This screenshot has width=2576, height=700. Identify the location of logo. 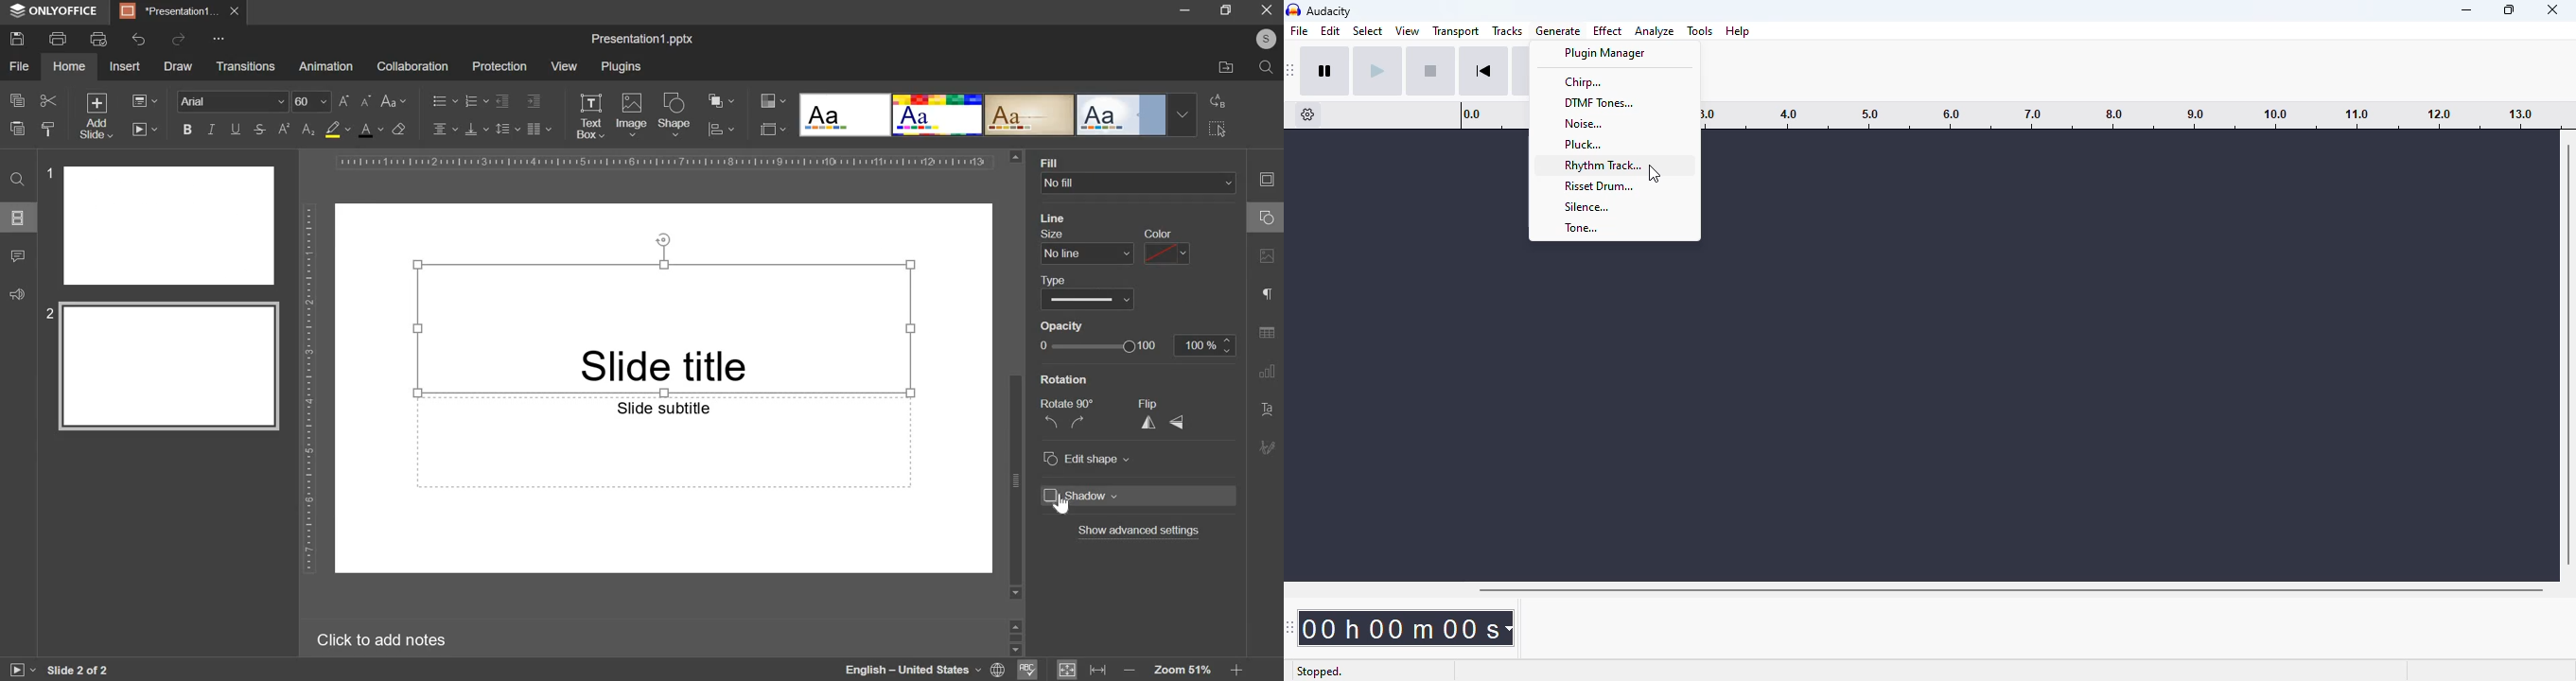
(1293, 9).